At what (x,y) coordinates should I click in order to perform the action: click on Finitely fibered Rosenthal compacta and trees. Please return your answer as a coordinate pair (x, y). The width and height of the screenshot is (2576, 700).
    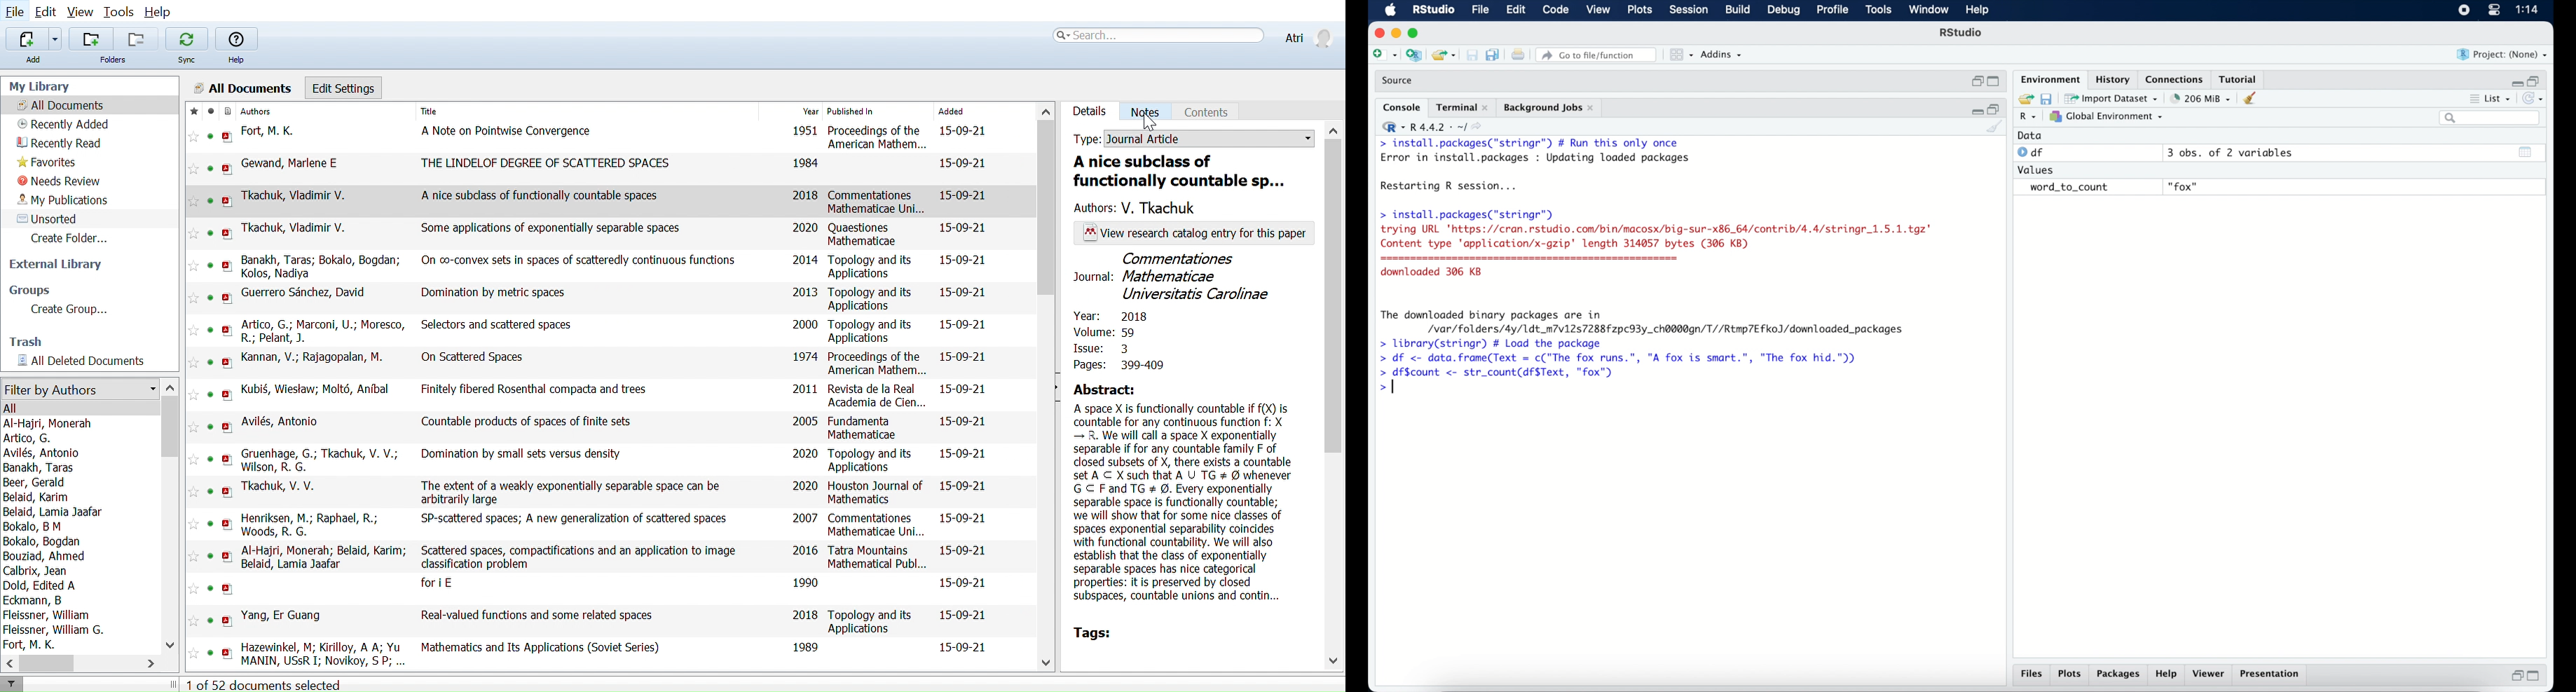
    Looking at the image, I should click on (535, 389).